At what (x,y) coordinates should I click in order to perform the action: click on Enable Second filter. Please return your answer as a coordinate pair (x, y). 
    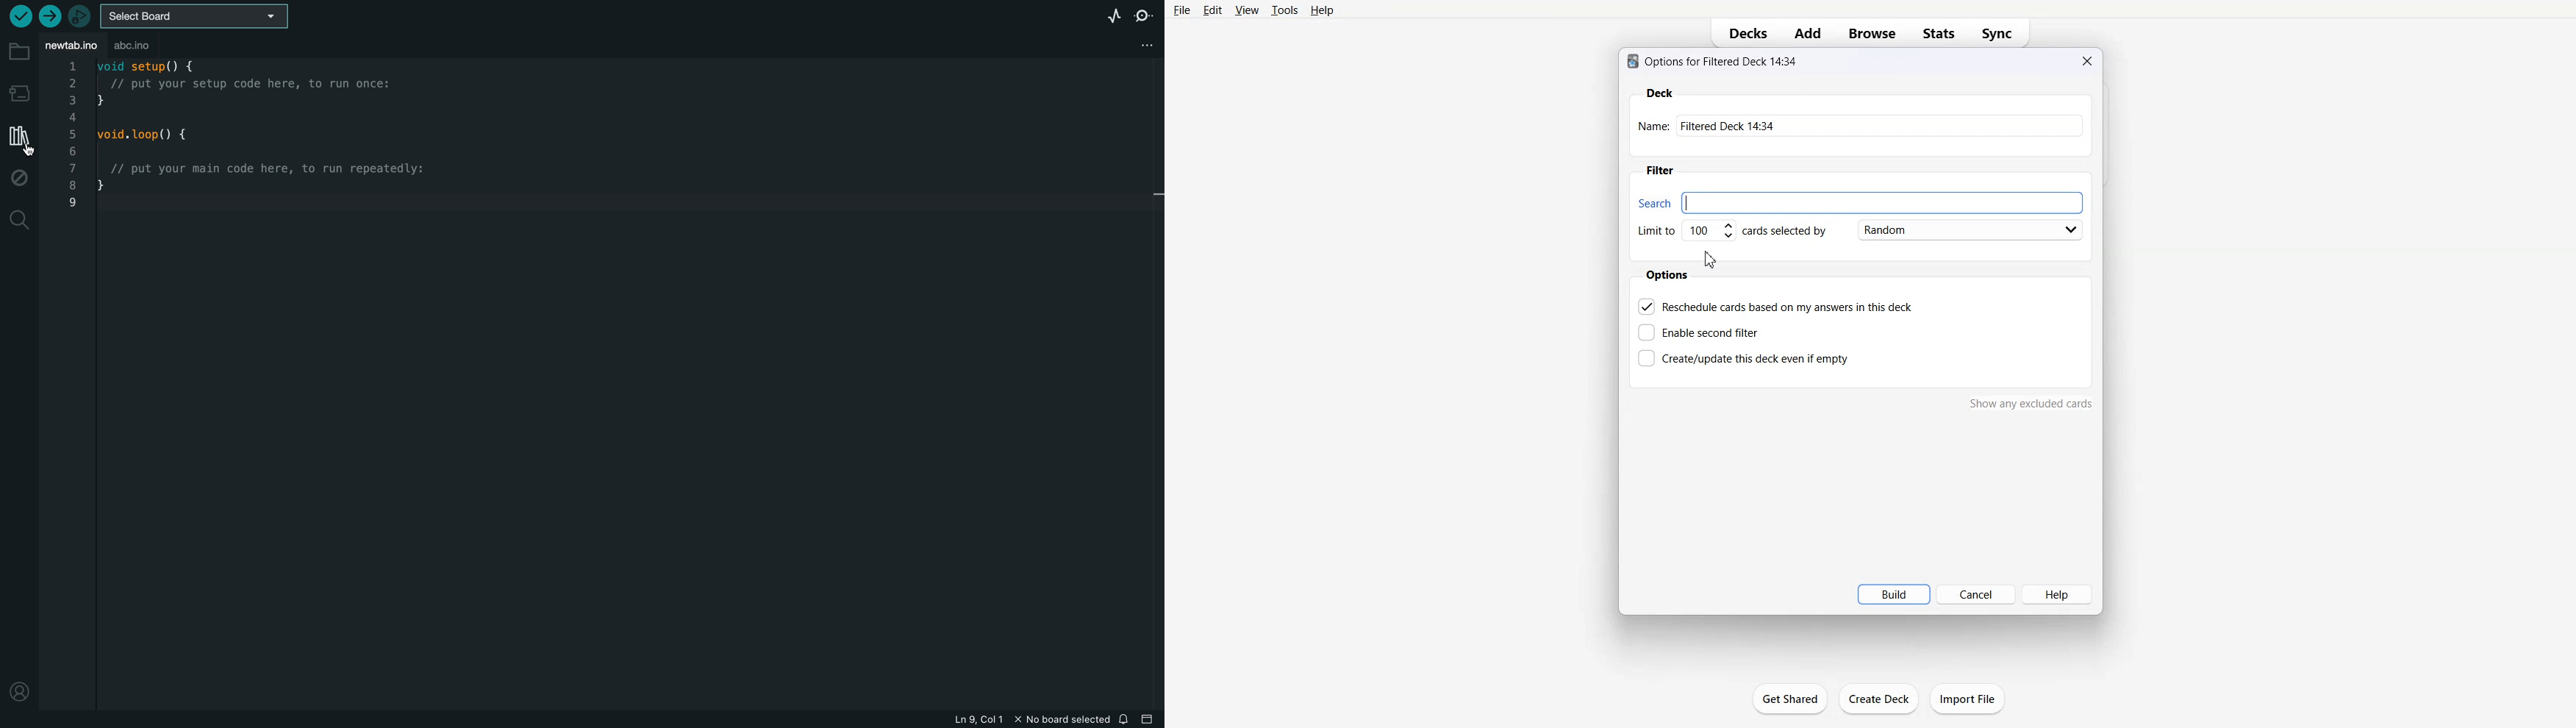
    Looking at the image, I should click on (1698, 332).